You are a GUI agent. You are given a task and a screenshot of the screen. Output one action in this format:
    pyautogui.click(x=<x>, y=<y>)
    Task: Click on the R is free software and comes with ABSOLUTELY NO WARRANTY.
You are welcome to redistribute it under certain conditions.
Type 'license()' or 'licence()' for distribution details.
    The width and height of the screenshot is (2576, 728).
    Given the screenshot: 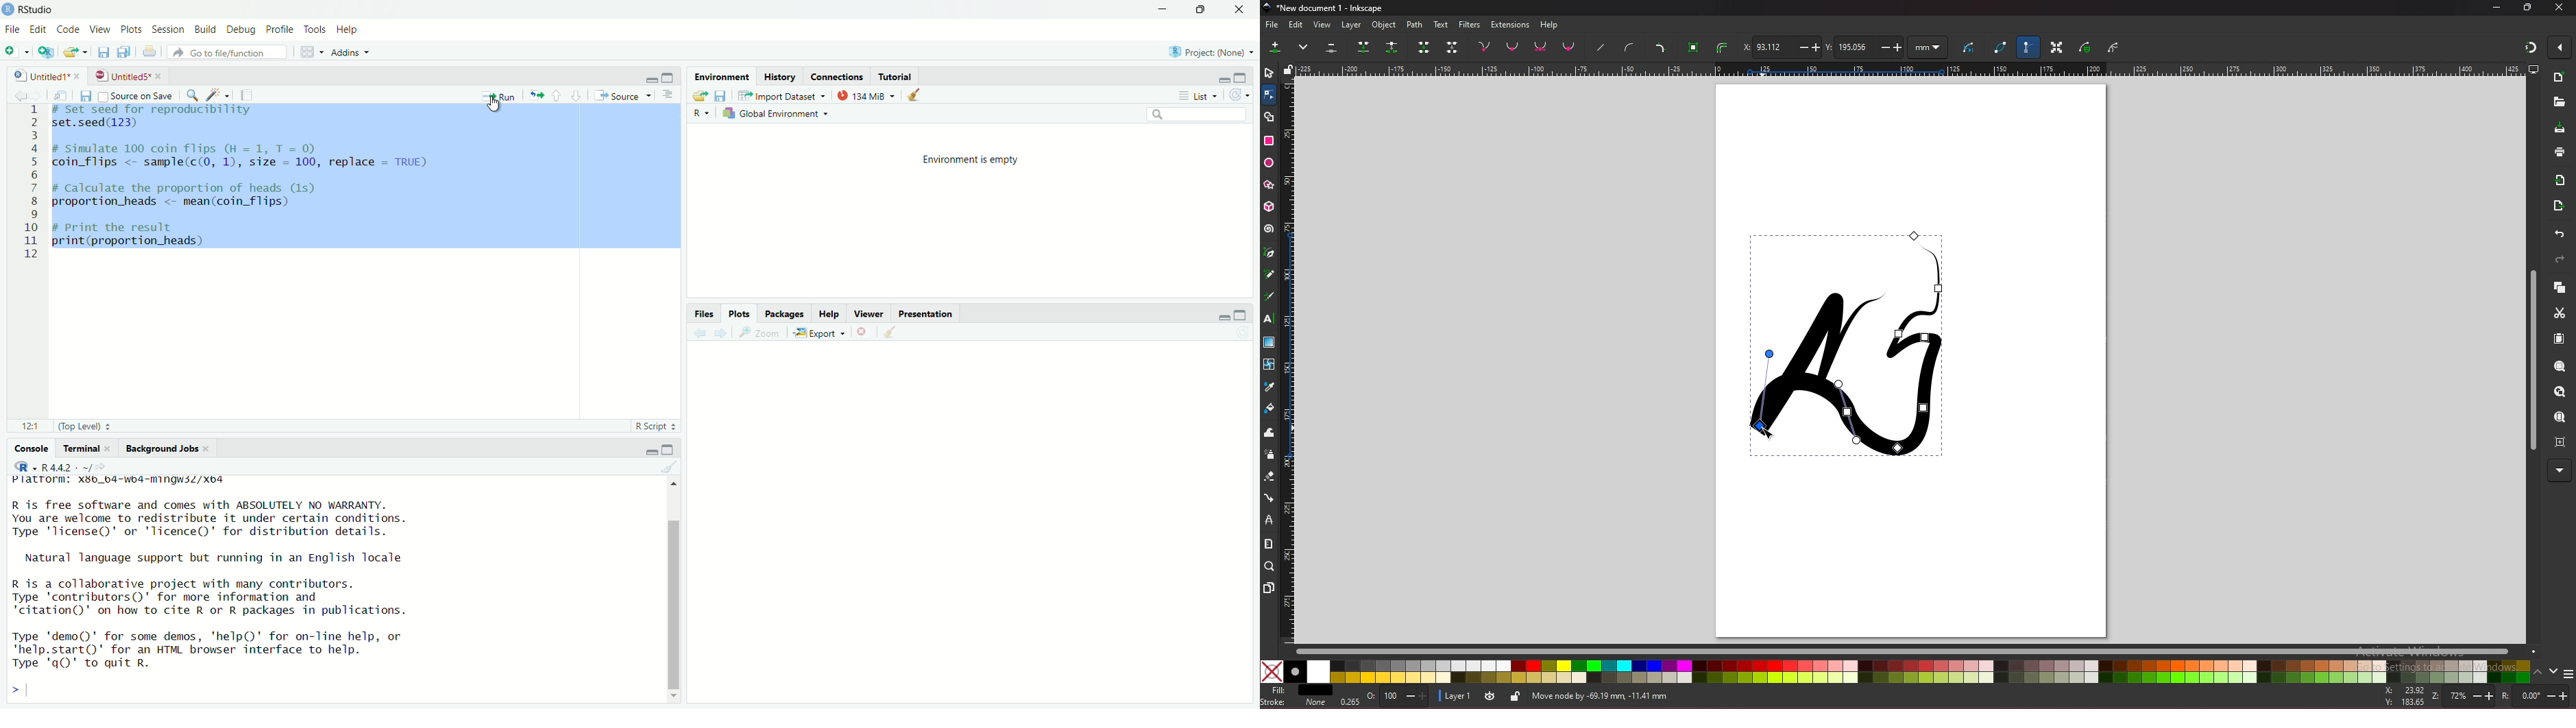 What is the action you would take?
    pyautogui.click(x=271, y=519)
    